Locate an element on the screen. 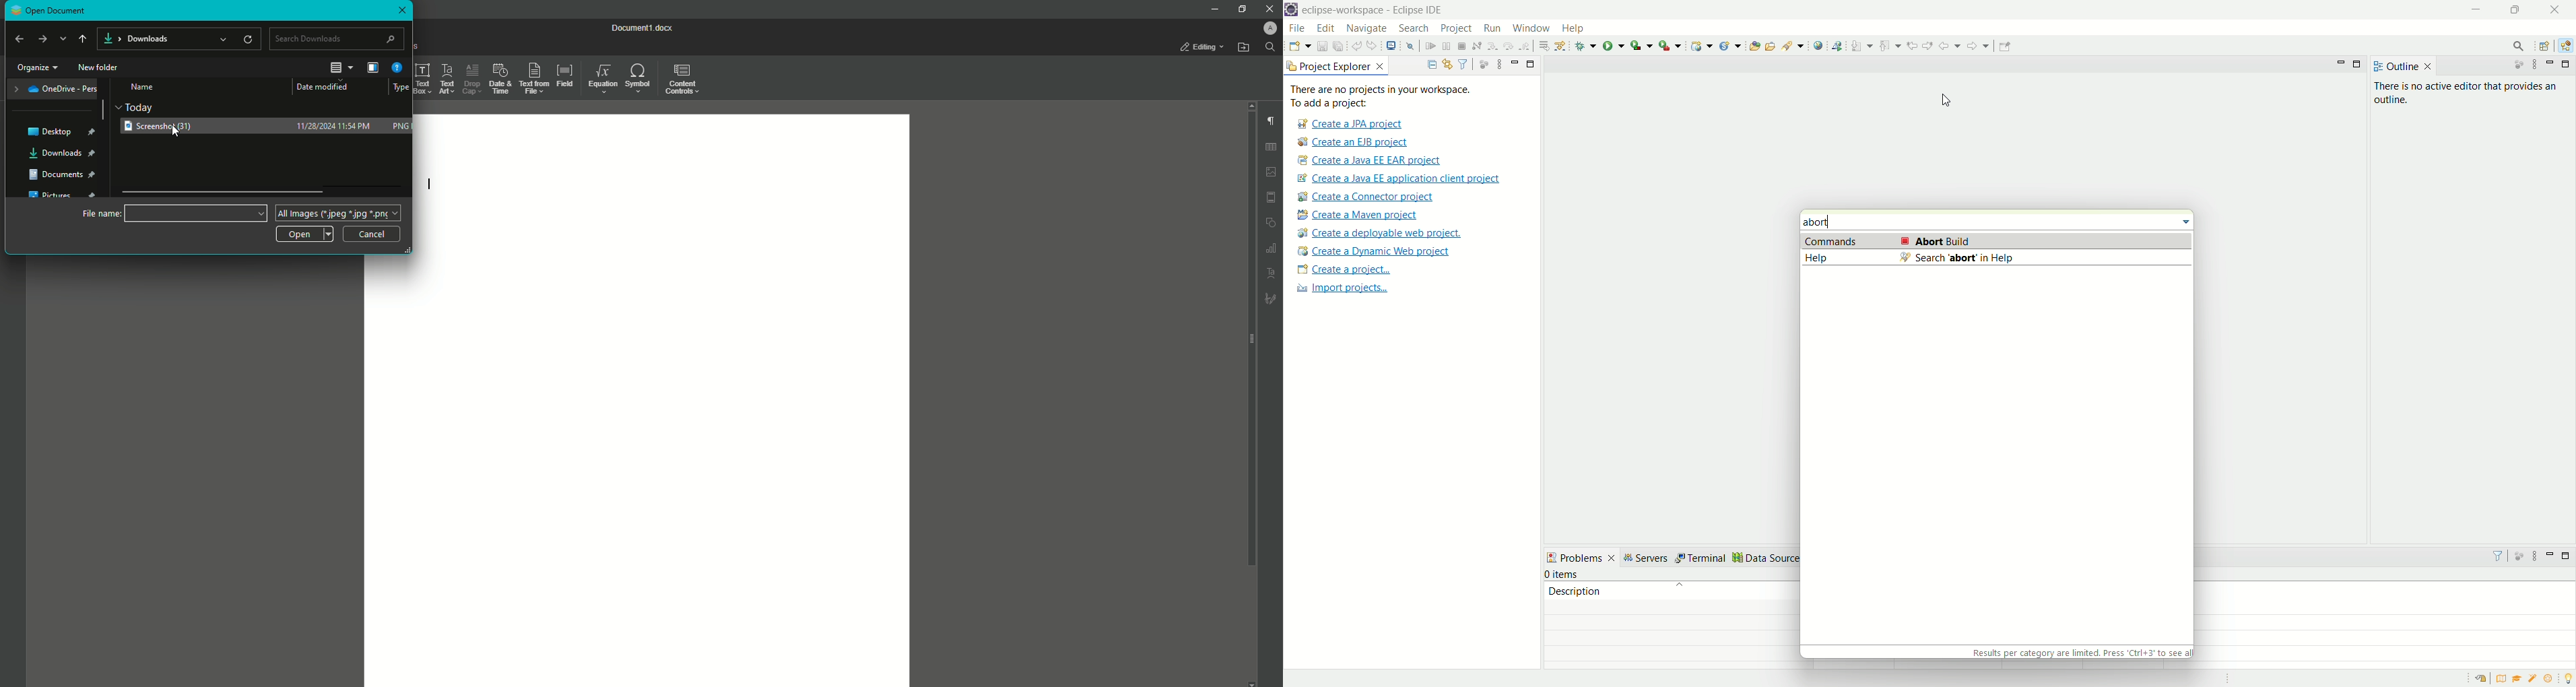  Forward is located at coordinates (43, 40).